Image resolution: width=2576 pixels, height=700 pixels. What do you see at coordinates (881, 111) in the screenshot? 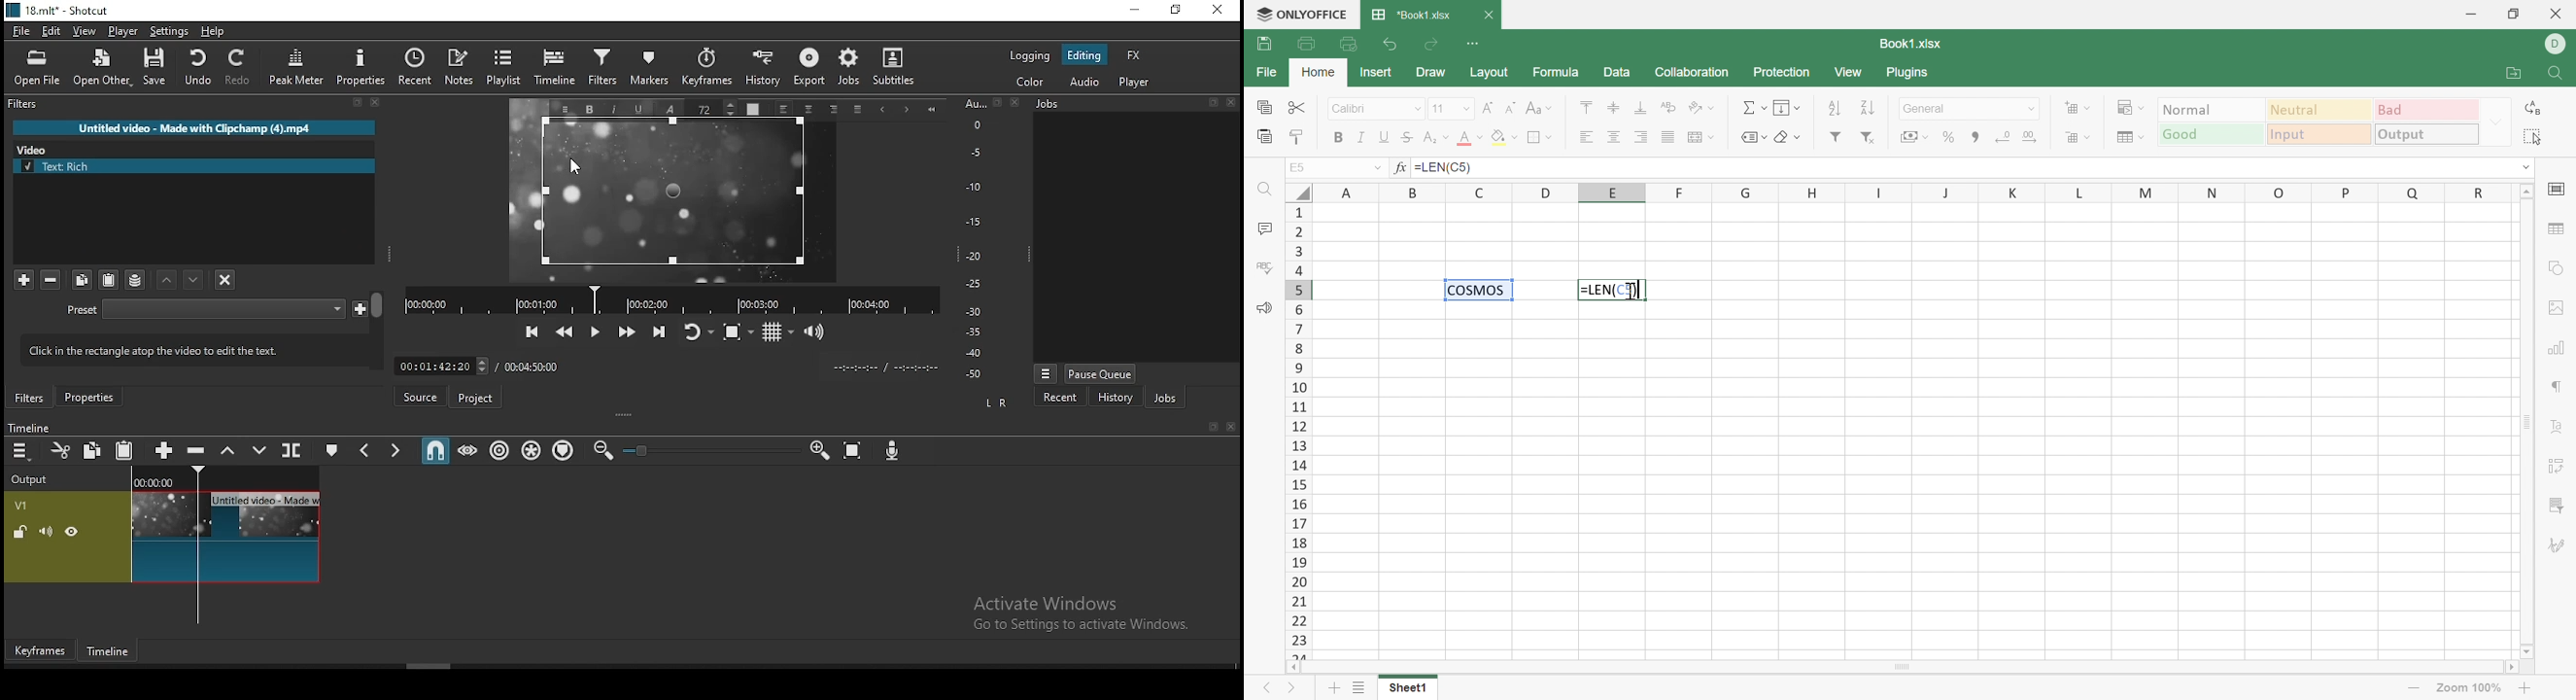
I see `Previous` at bounding box center [881, 111].